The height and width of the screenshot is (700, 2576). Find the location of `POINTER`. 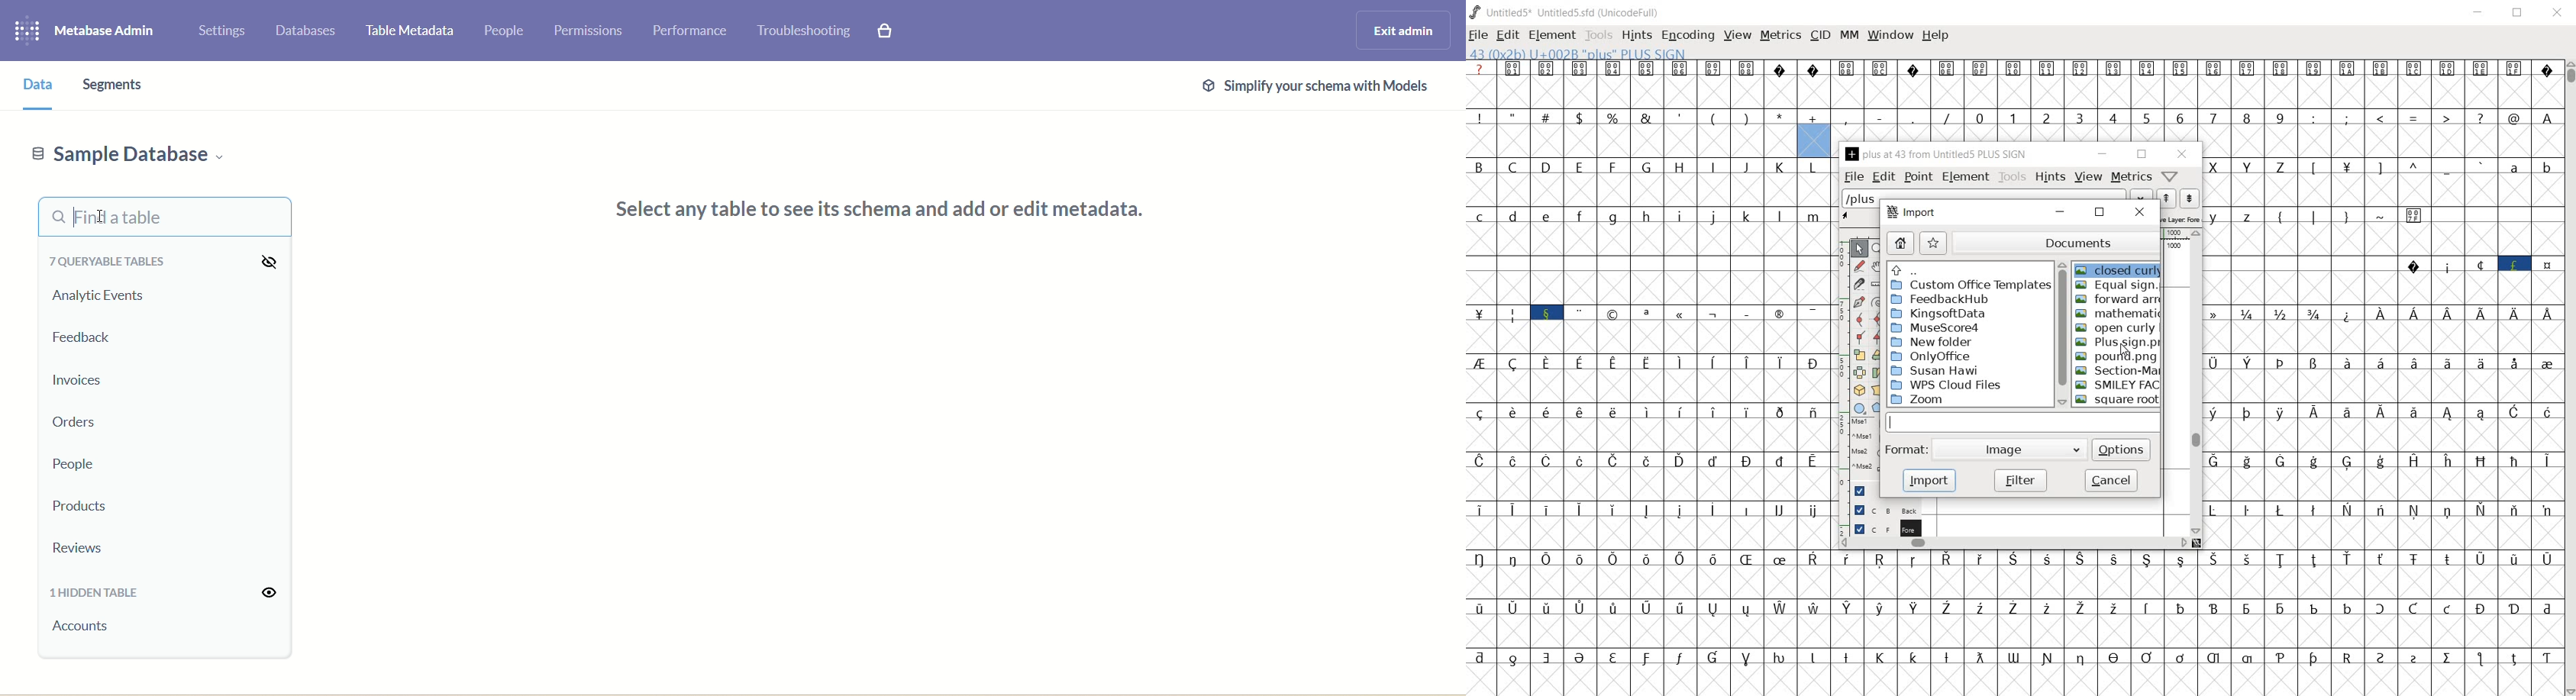

POINTER is located at coordinates (1858, 249).